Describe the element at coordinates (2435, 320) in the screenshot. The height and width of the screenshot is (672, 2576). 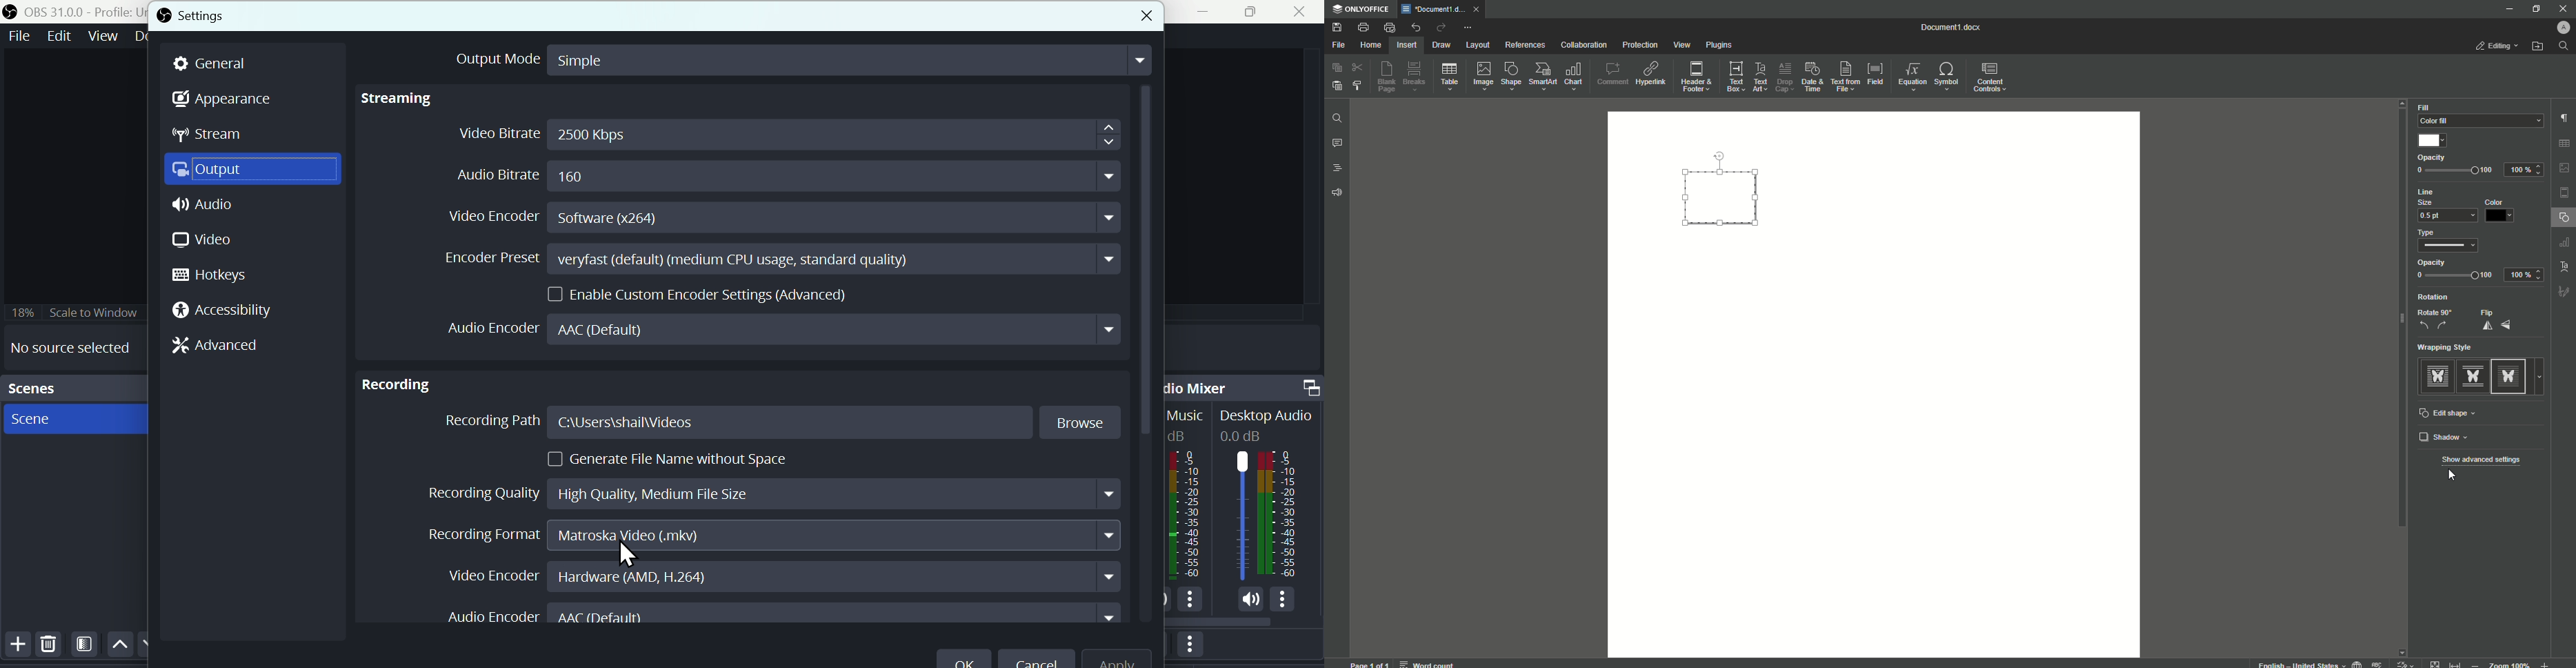
I see `Rotate 90 deg` at that location.